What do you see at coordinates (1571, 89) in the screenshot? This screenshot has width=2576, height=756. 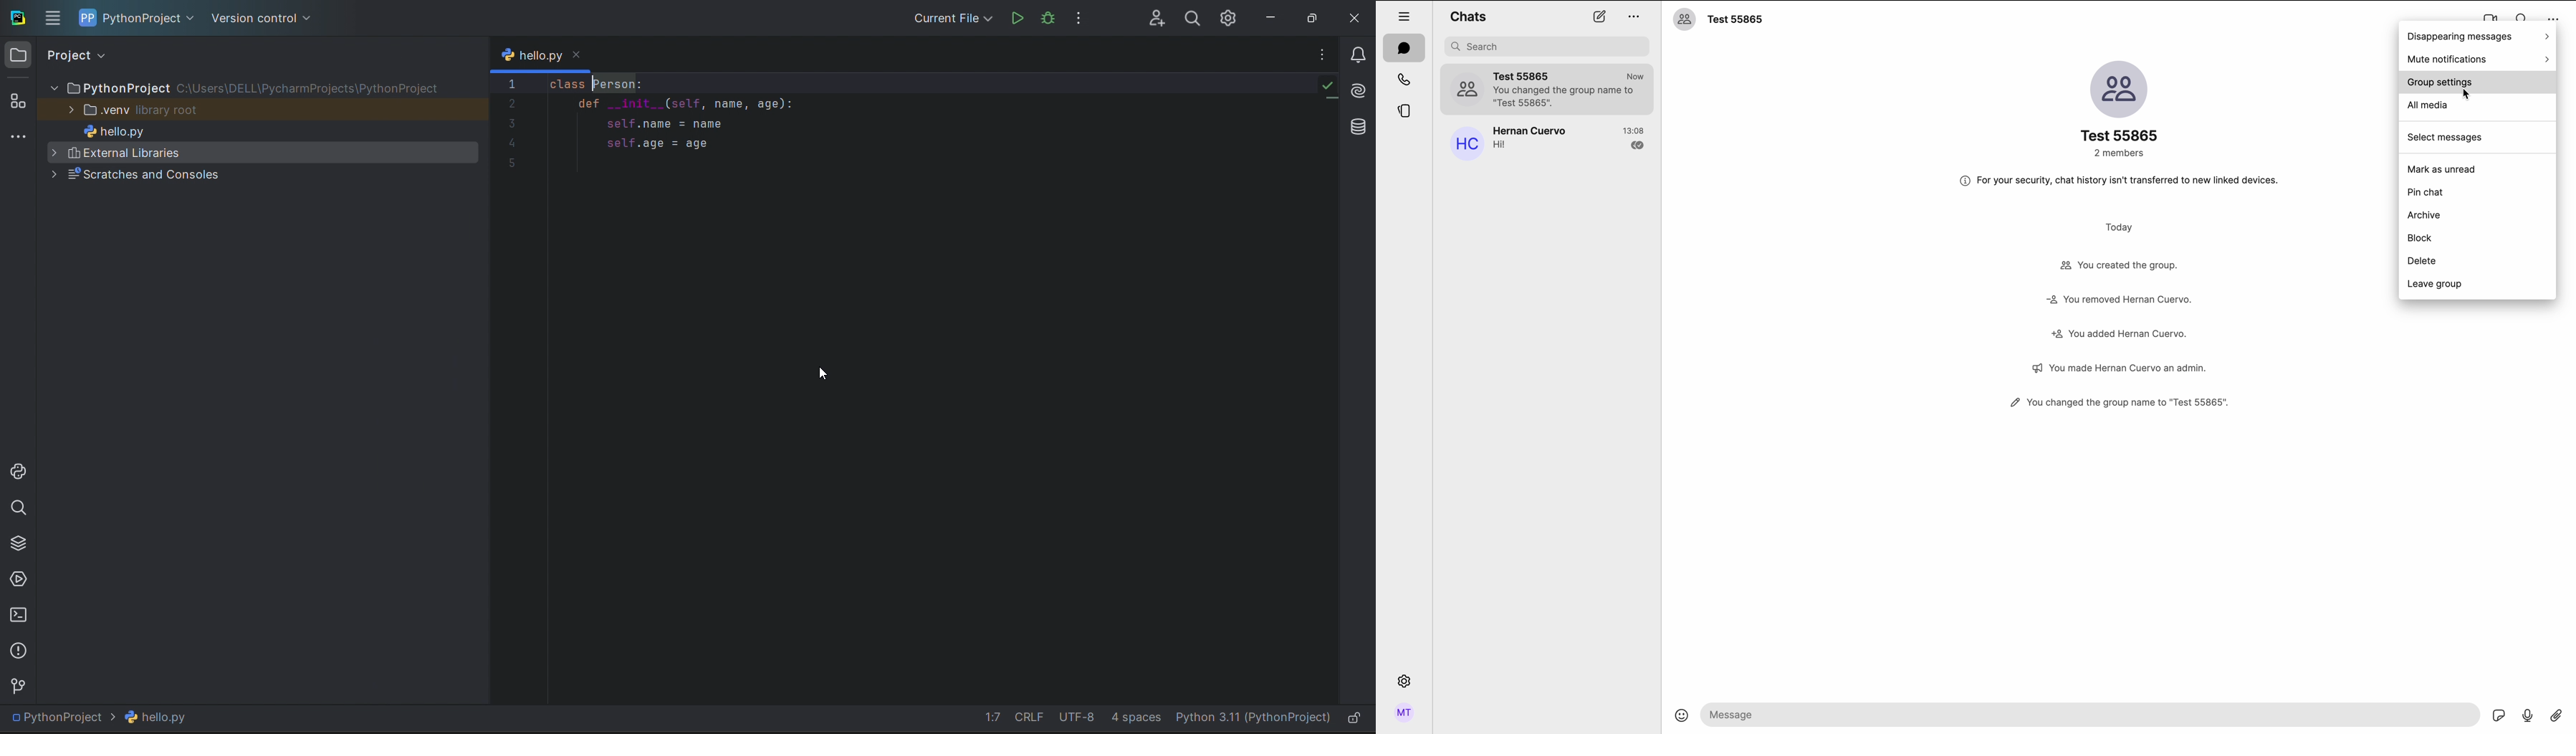 I see `Test group` at bounding box center [1571, 89].